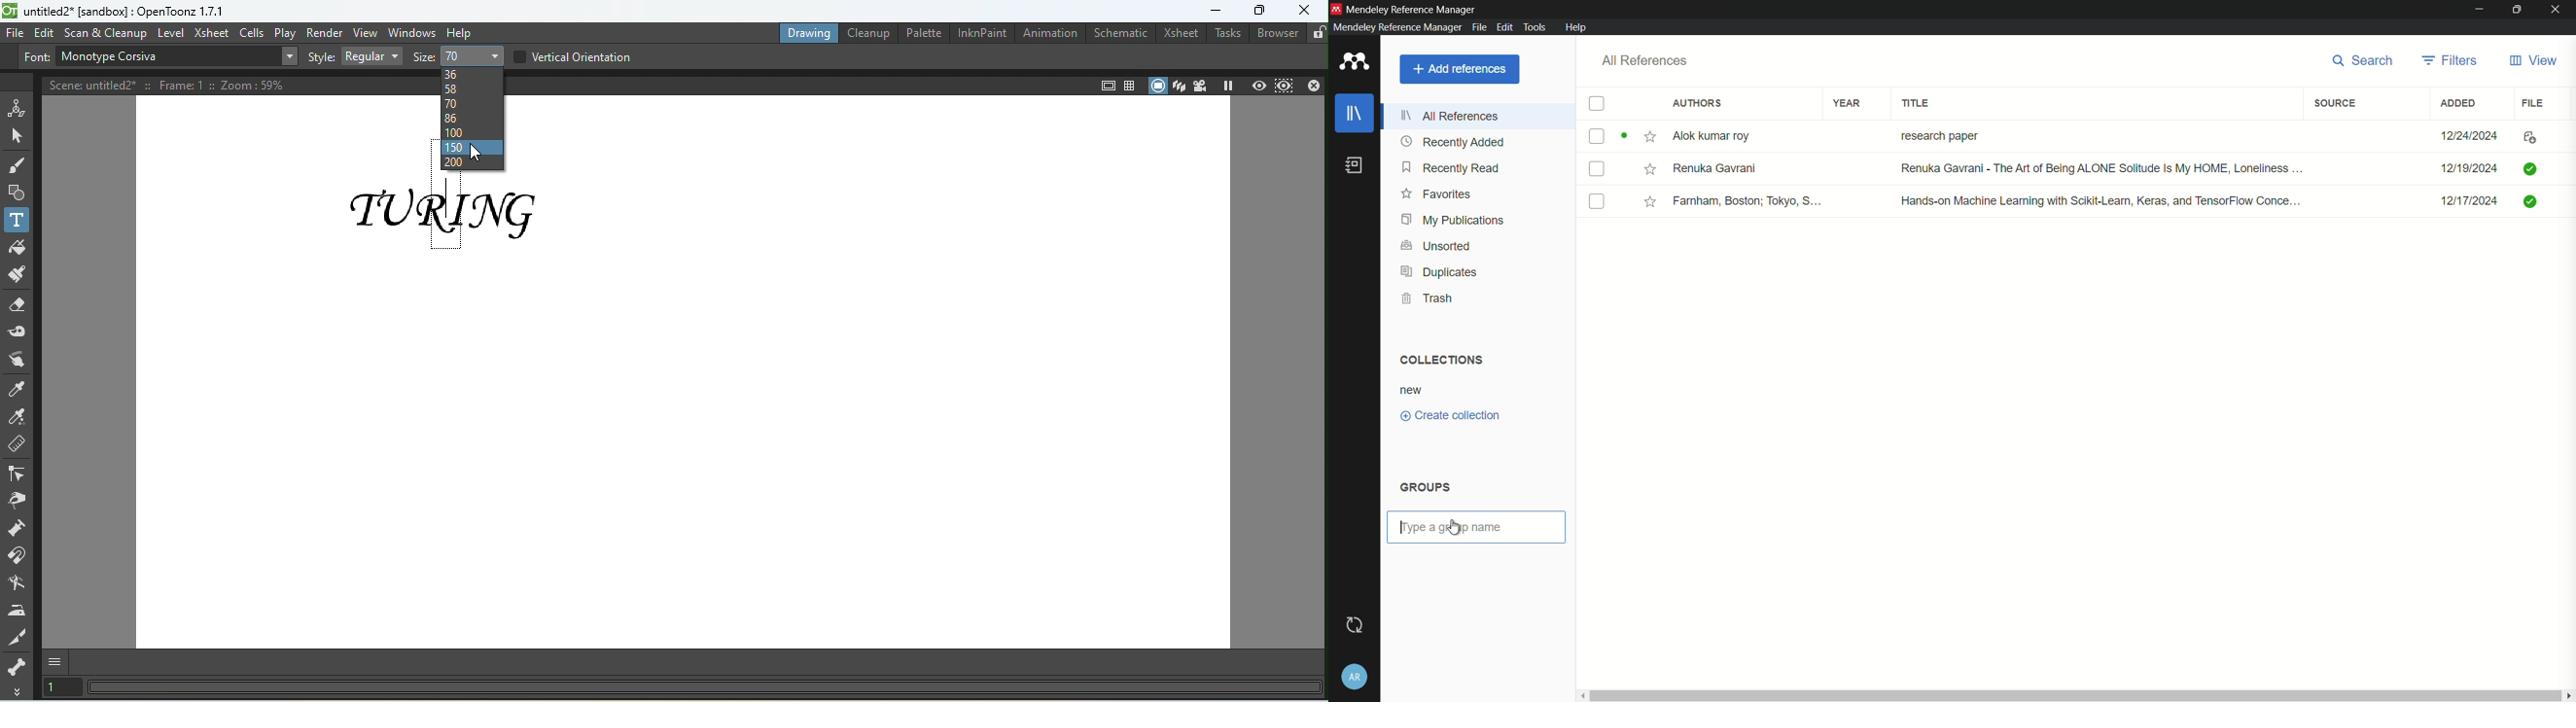 Image resolution: width=2576 pixels, height=728 pixels. What do you see at coordinates (2533, 201) in the screenshot?
I see `Checked` at bounding box center [2533, 201].